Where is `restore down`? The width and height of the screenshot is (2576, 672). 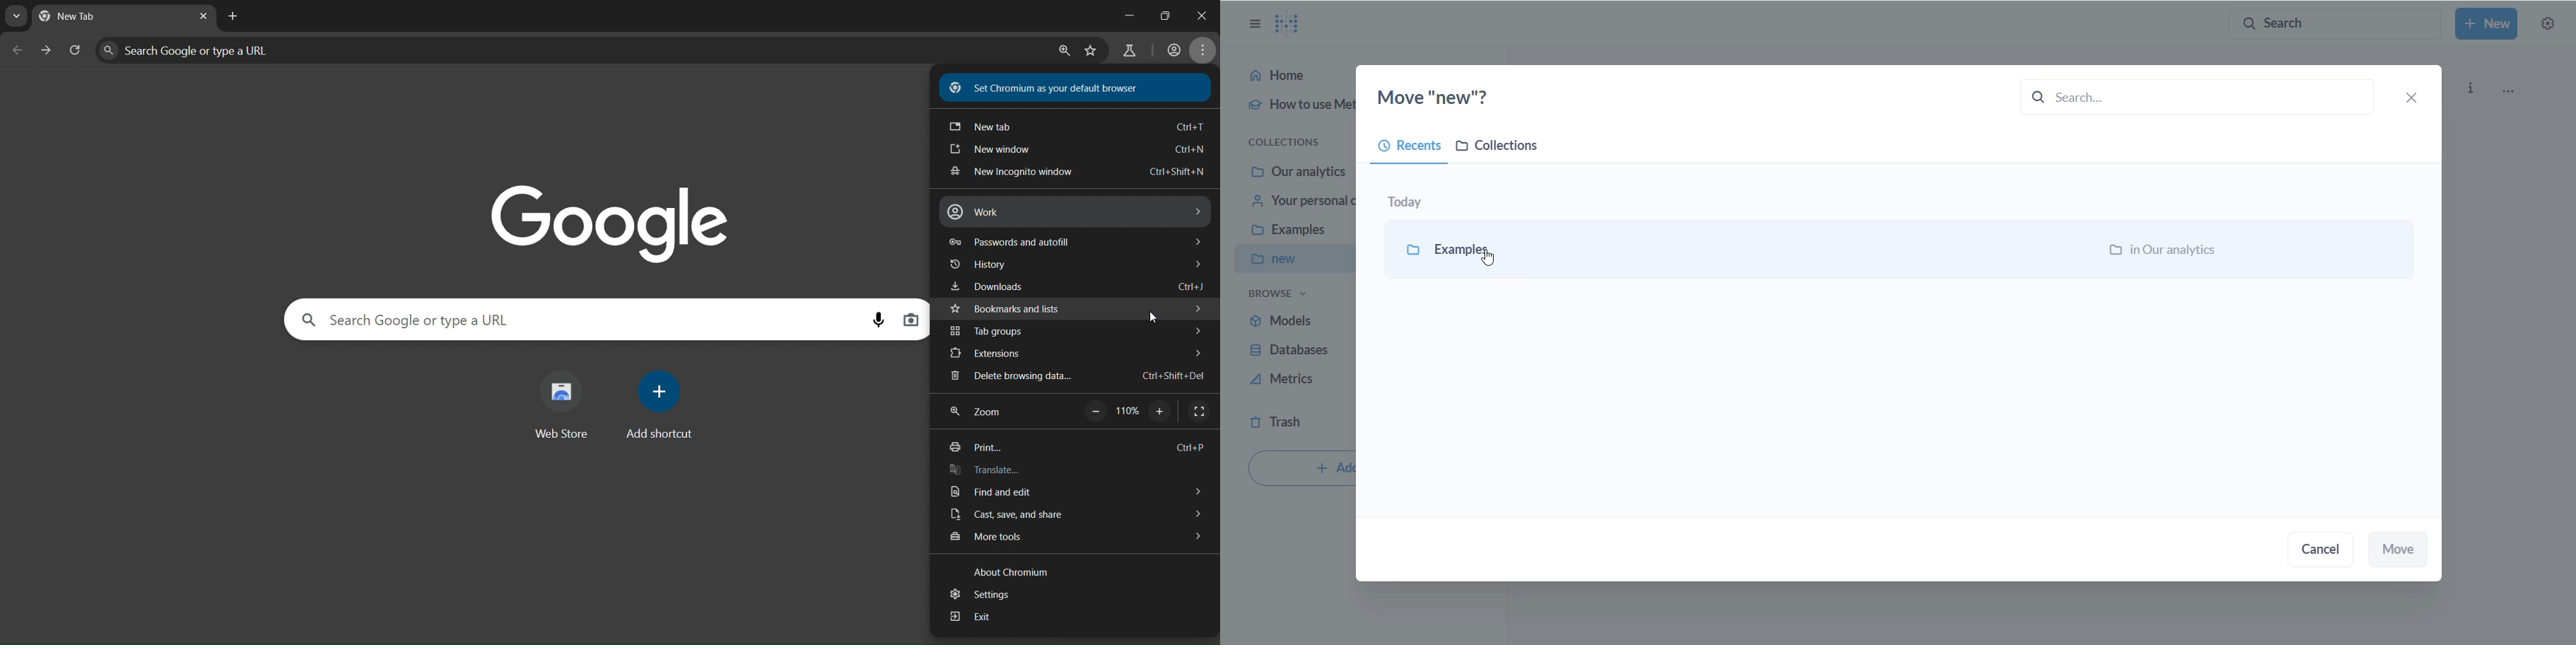
restore down is located at coordinates (1165, 14).